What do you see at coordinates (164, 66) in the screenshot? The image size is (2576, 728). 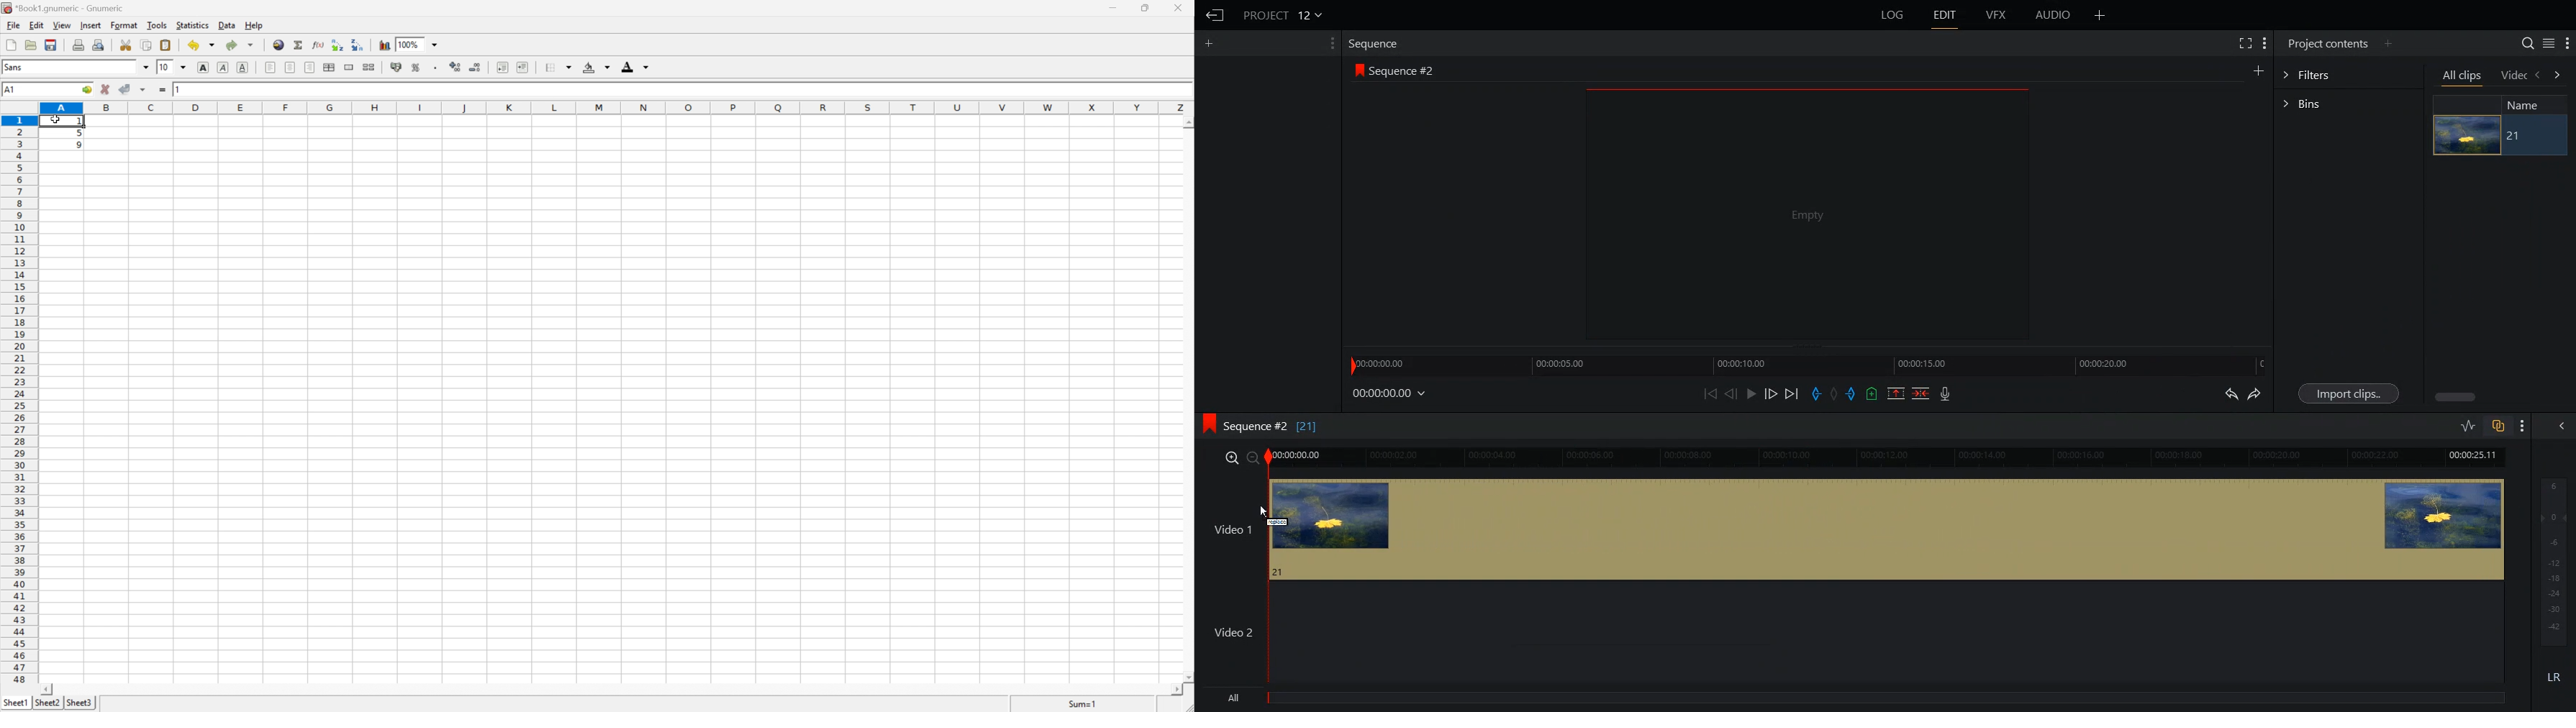 I see `10` at bounding box center [164, 66].